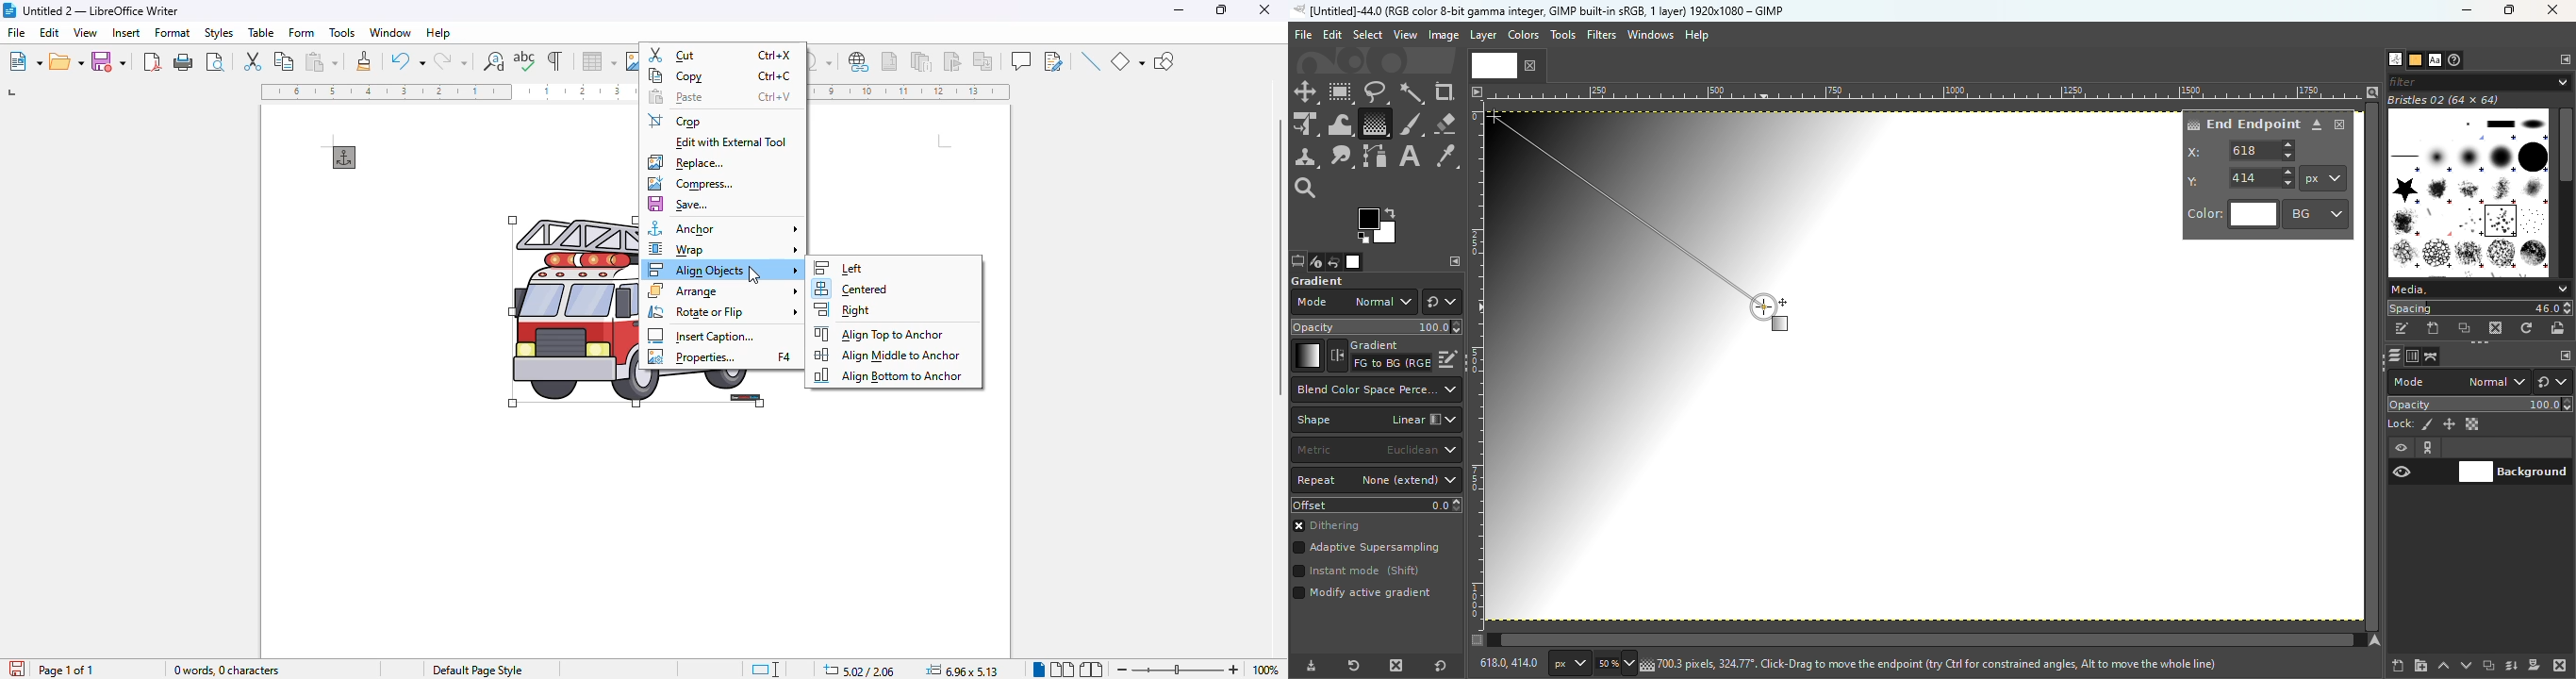 Image resolution: width=2576 pixels, height=700 pixels. I want to click on insert image, so click(632, 61).